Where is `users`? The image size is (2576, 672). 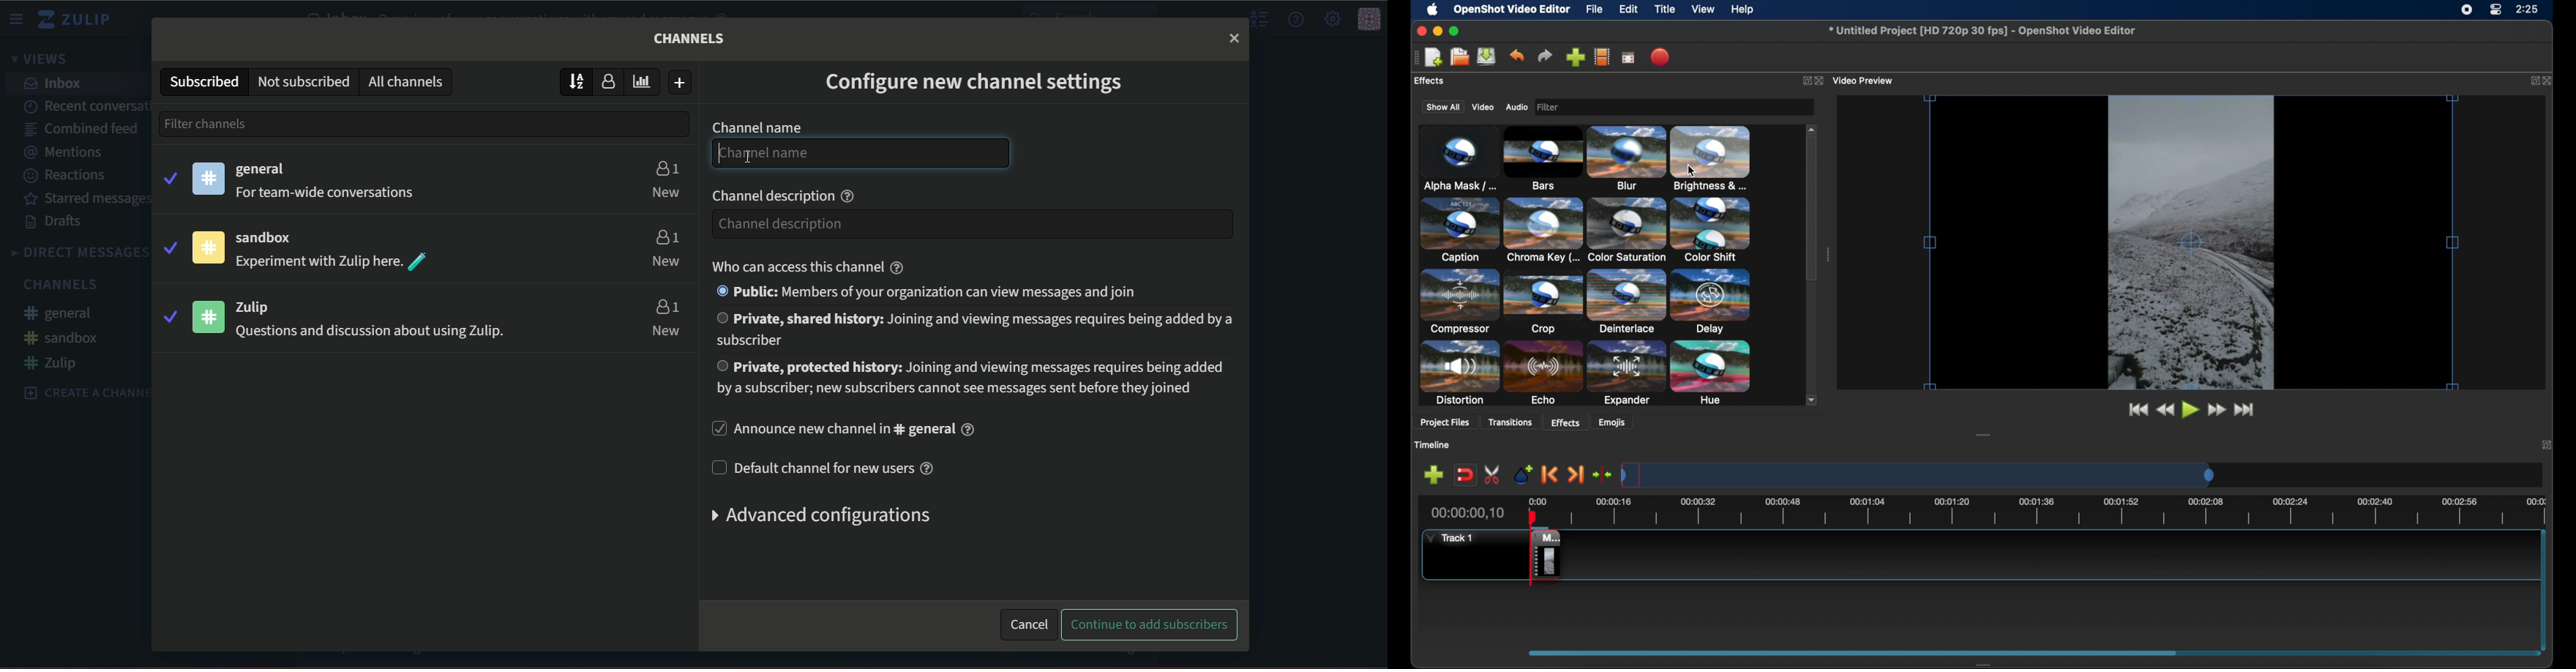
users is located at coordinates (665, 235).